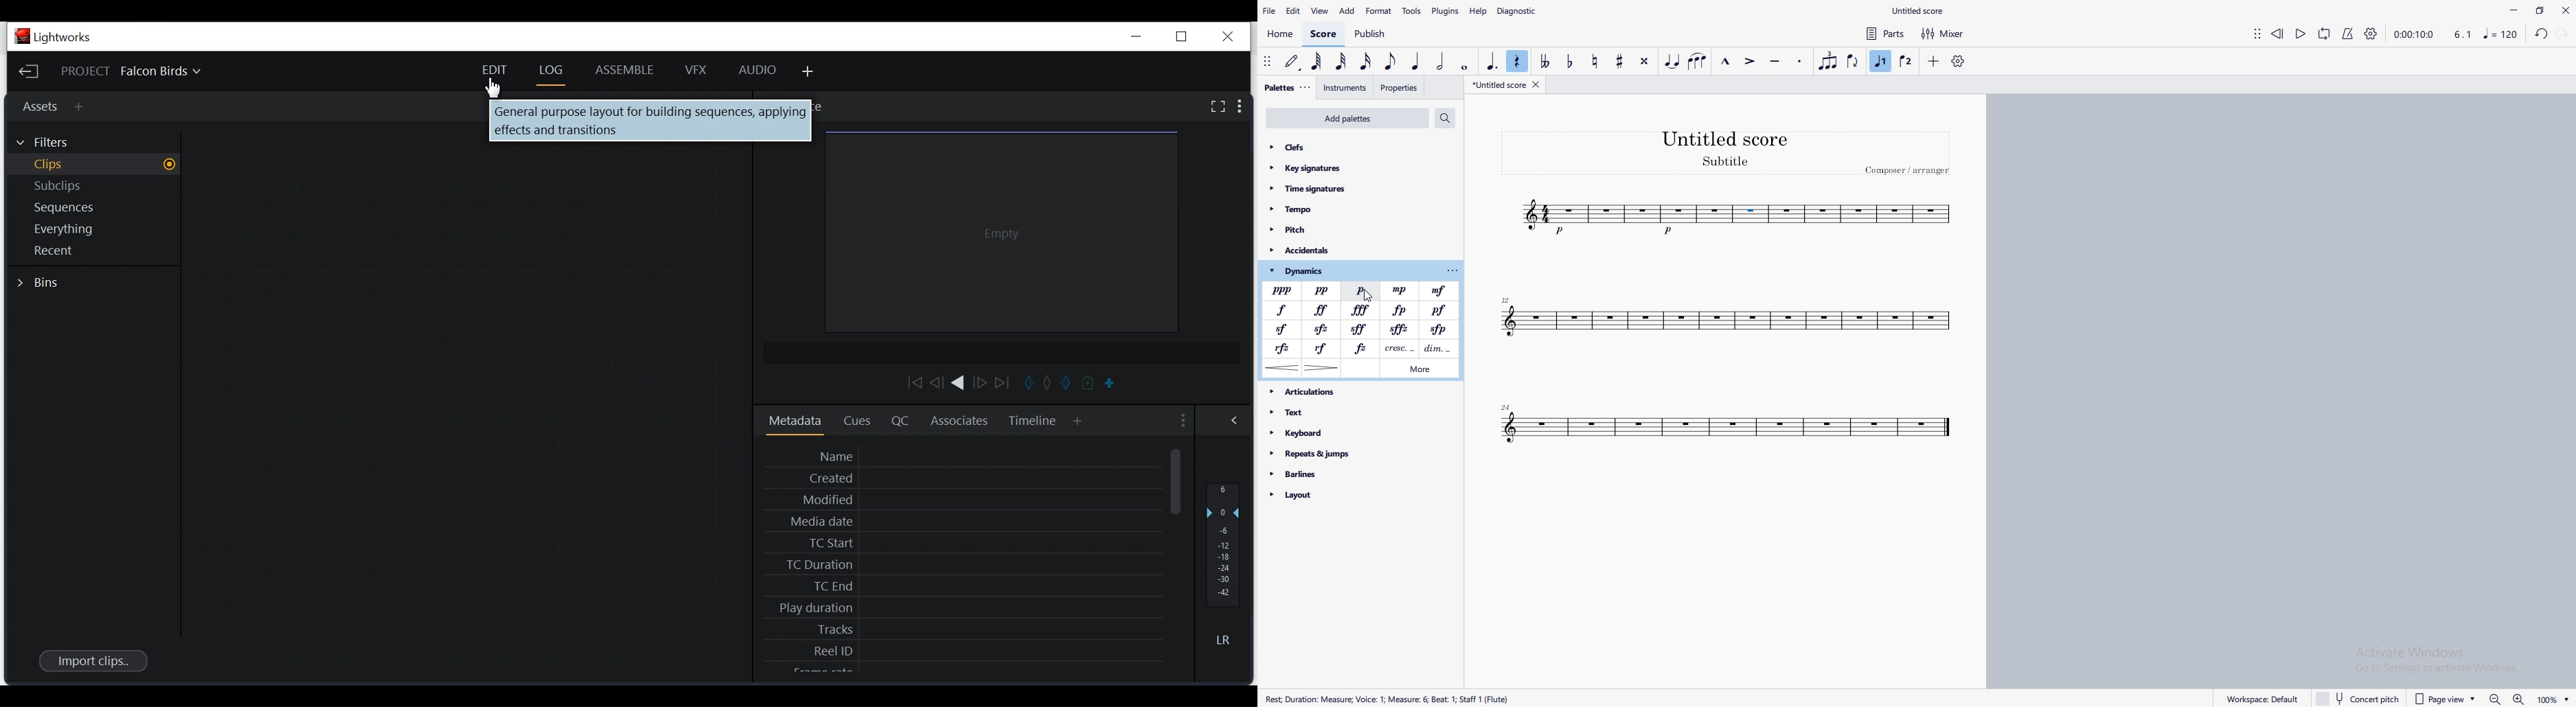 The image size is (2576, 728). What do you see at coordinates (1281, 349) in the screenshot?
I see `rinforzando` at bounding box center [1281, 349].